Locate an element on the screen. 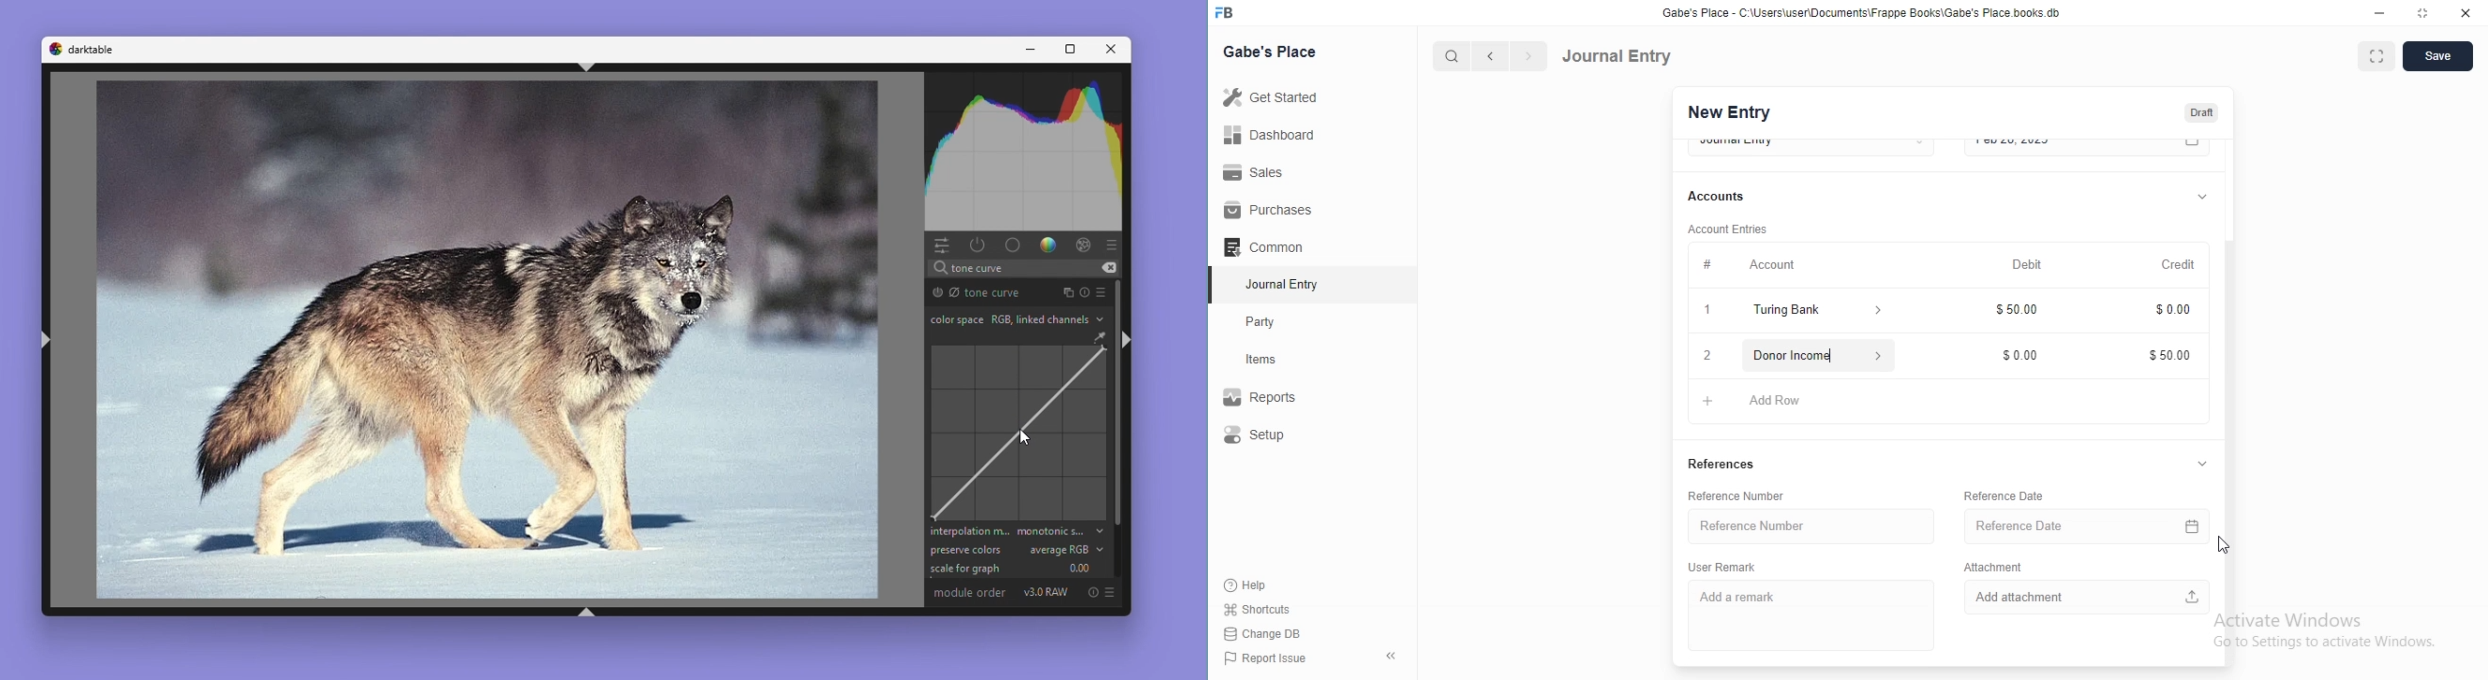 This screenshot has width=2492, height=700. Credit is located at coordinates (2180, 265).